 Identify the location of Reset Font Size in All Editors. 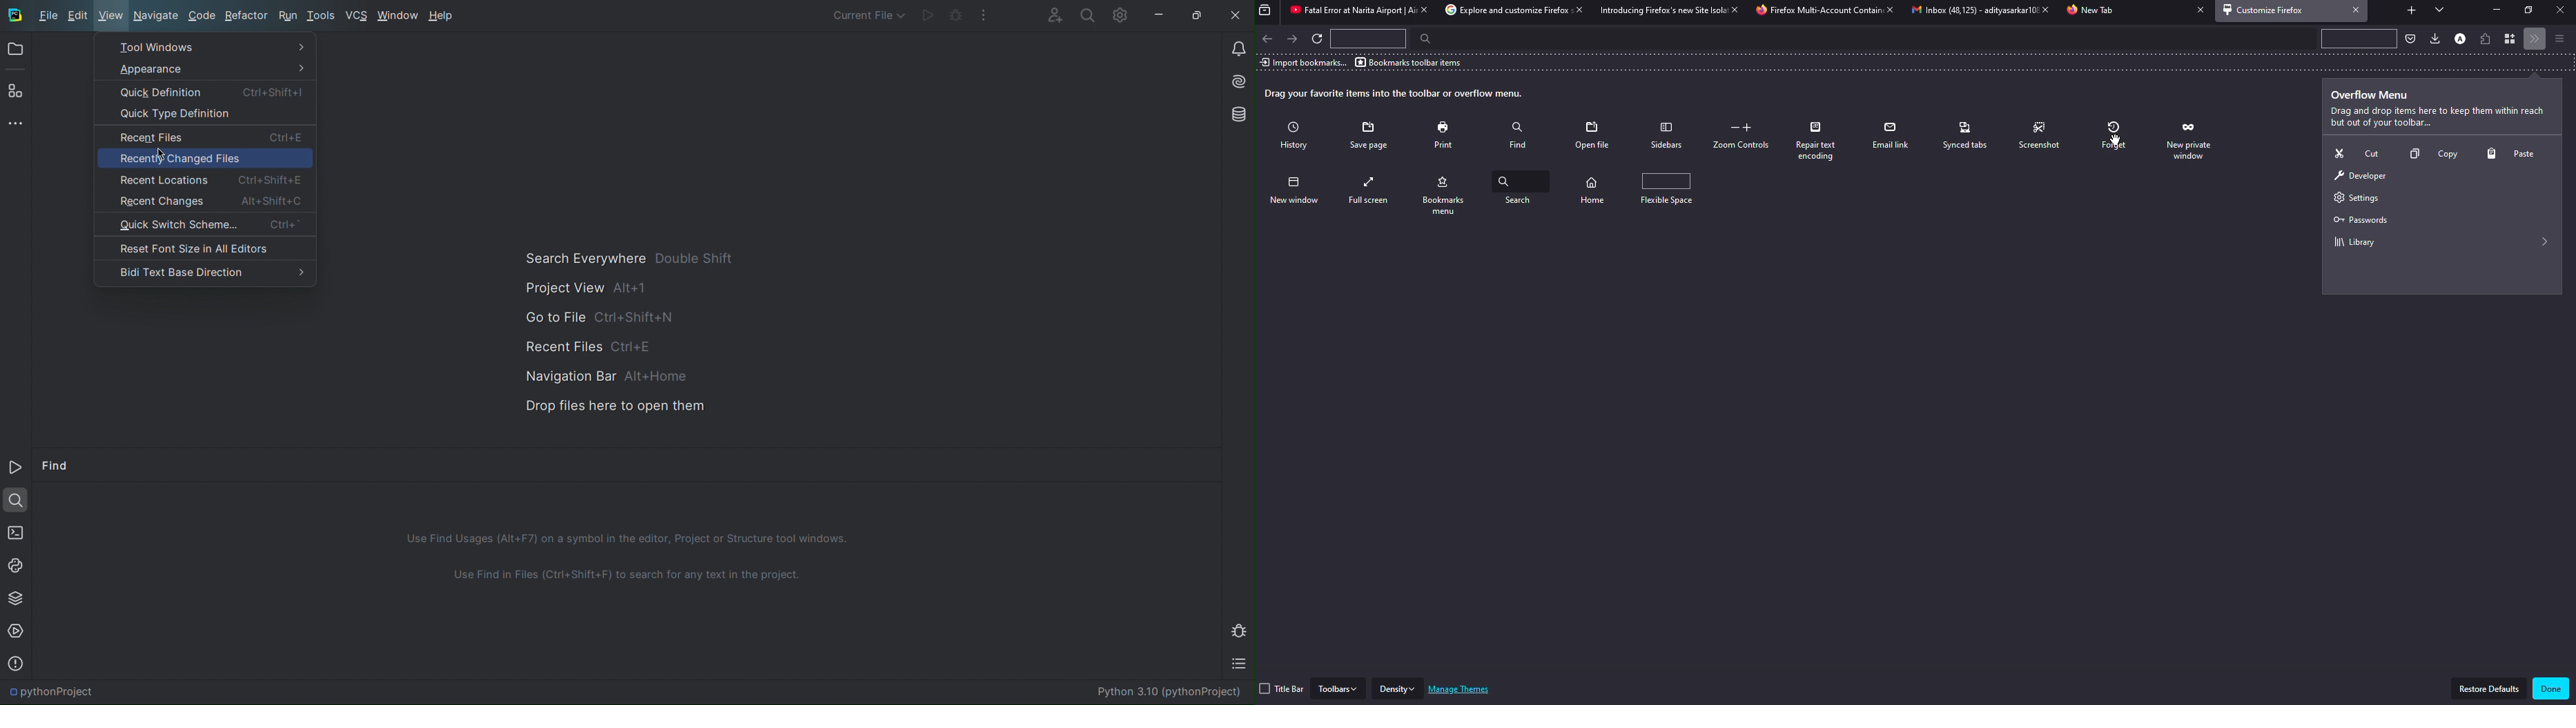
(203, 249).